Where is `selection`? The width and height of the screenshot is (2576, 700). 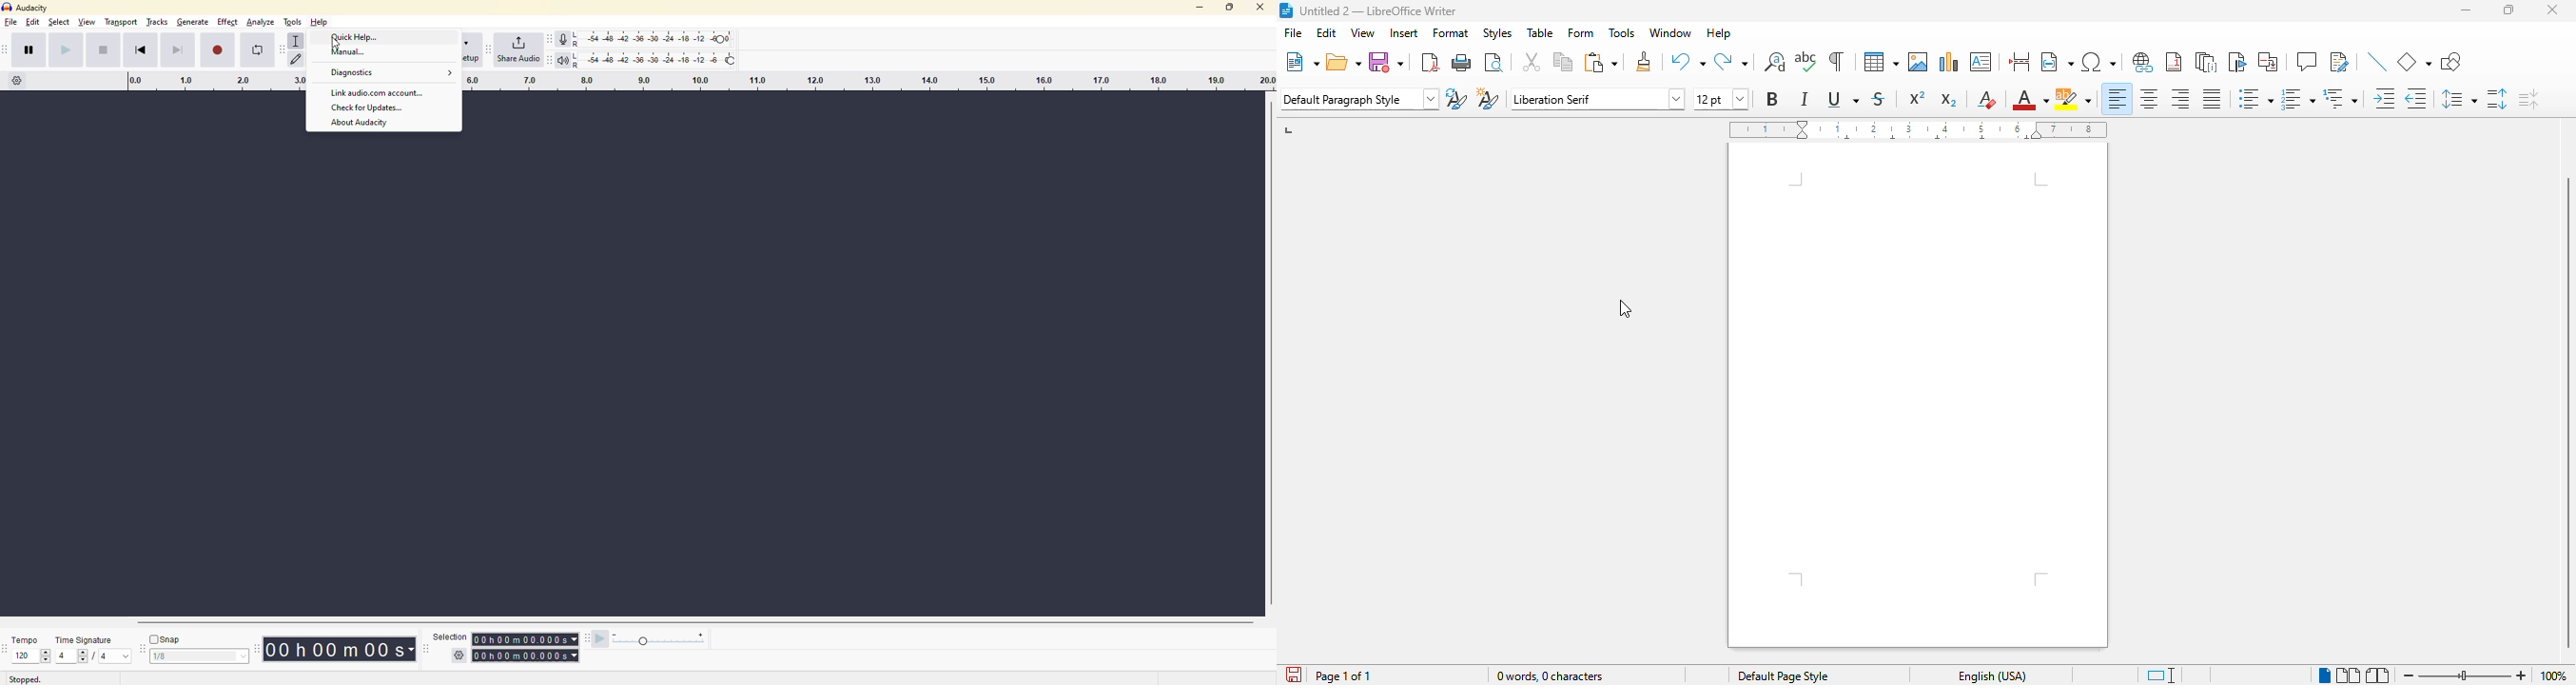 selection is located at coordinates (452, 634).